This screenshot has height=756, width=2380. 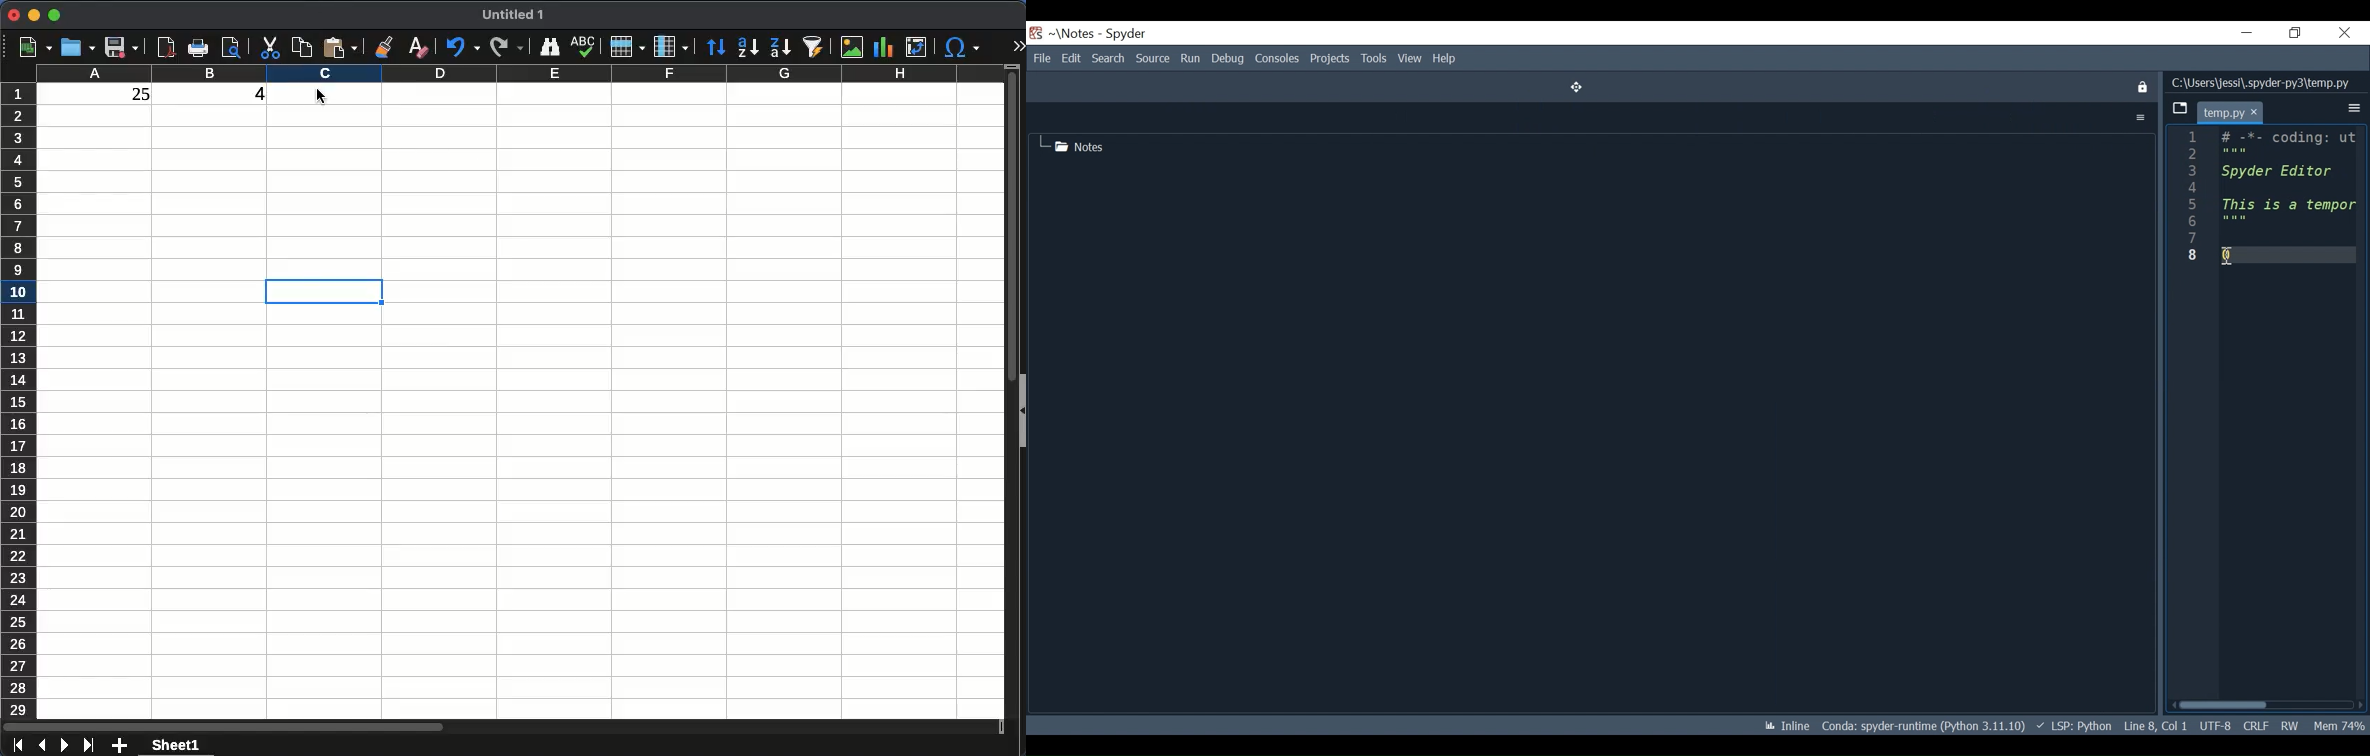 I want to click on first sheet, so click(x=19, y=745).